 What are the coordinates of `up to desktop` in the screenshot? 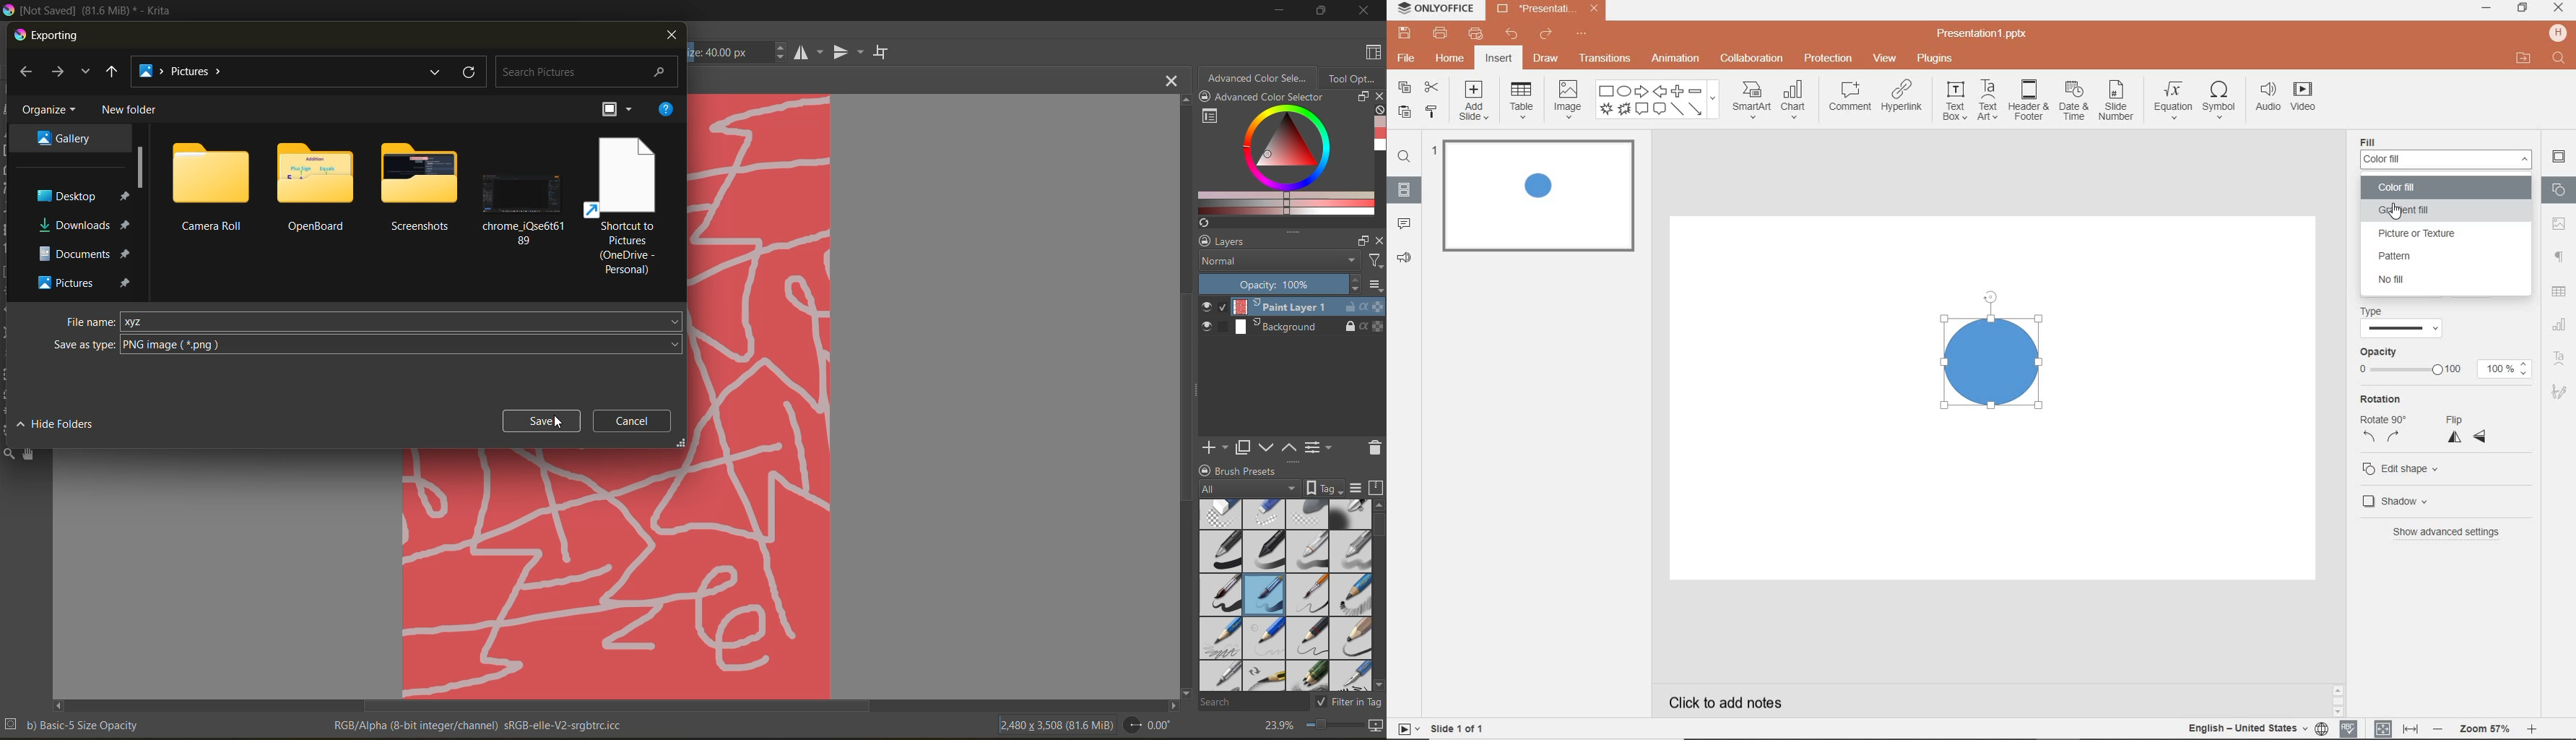 It's located at (112, 74).